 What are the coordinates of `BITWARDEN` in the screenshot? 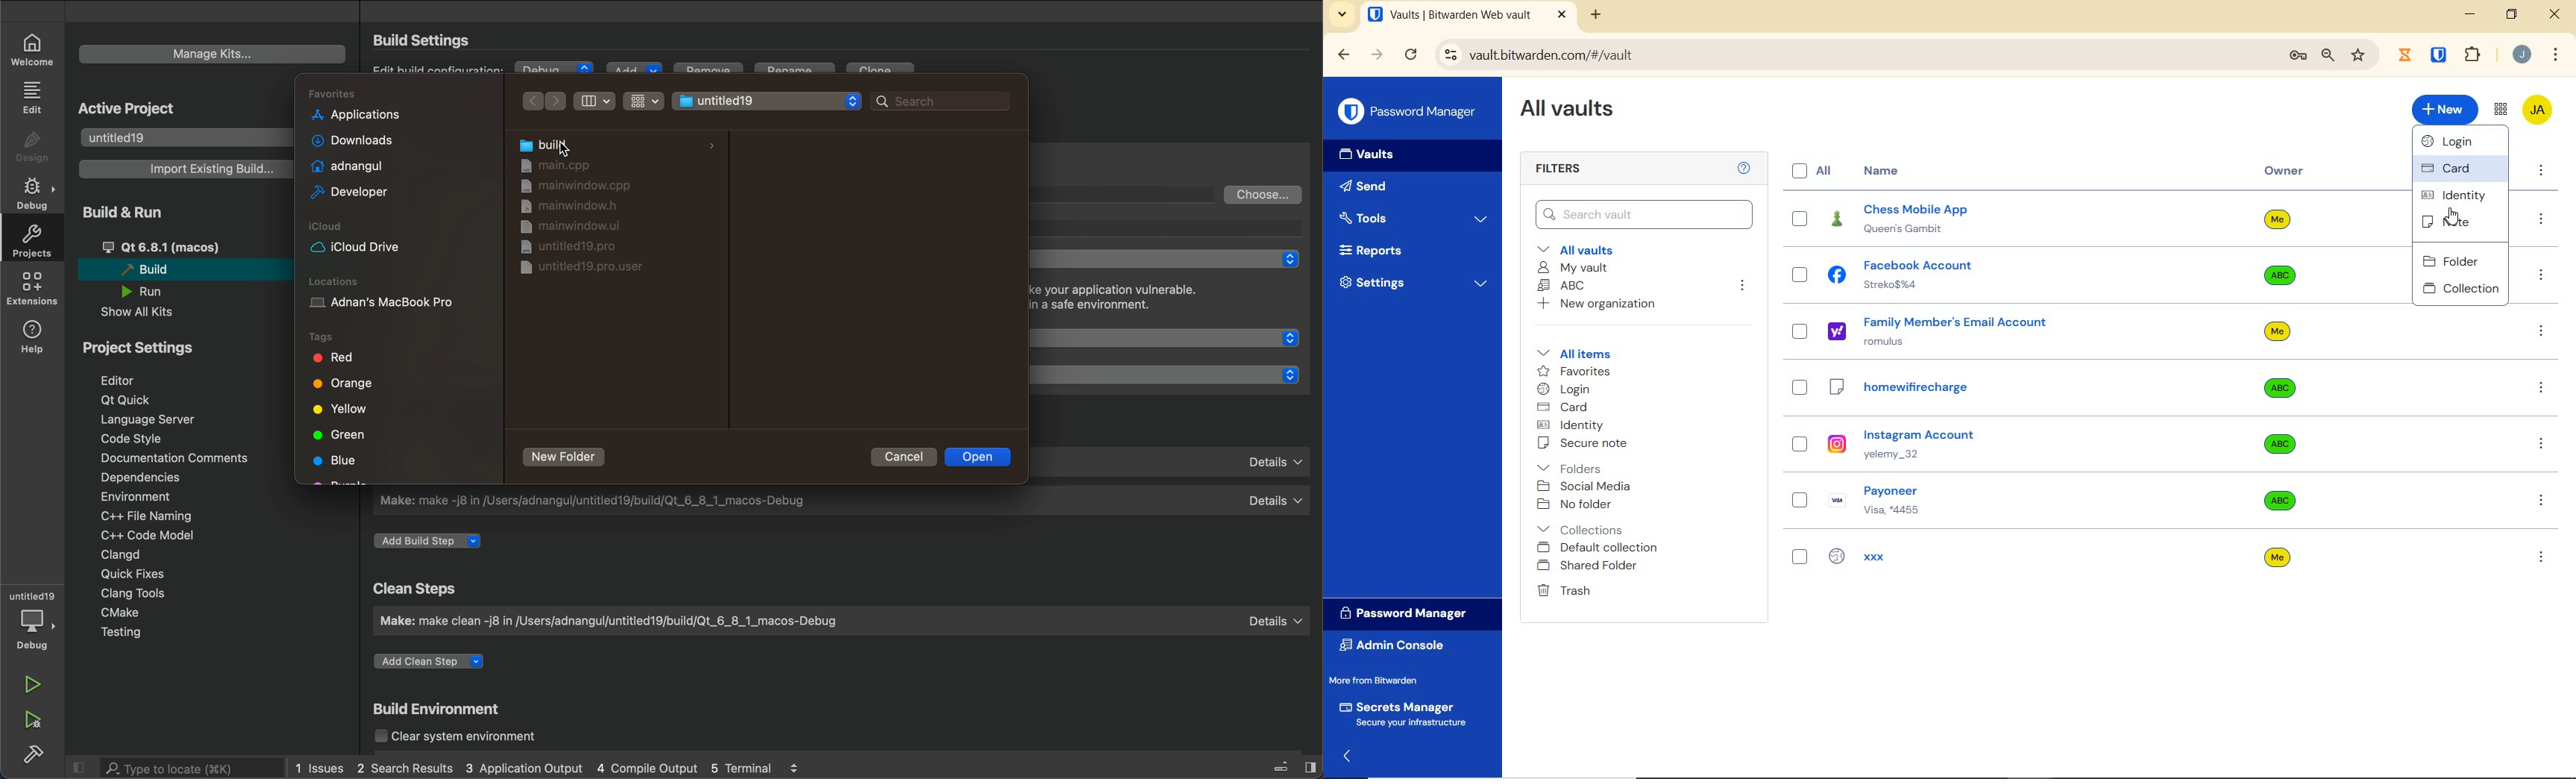 It's located at (2440, 55).